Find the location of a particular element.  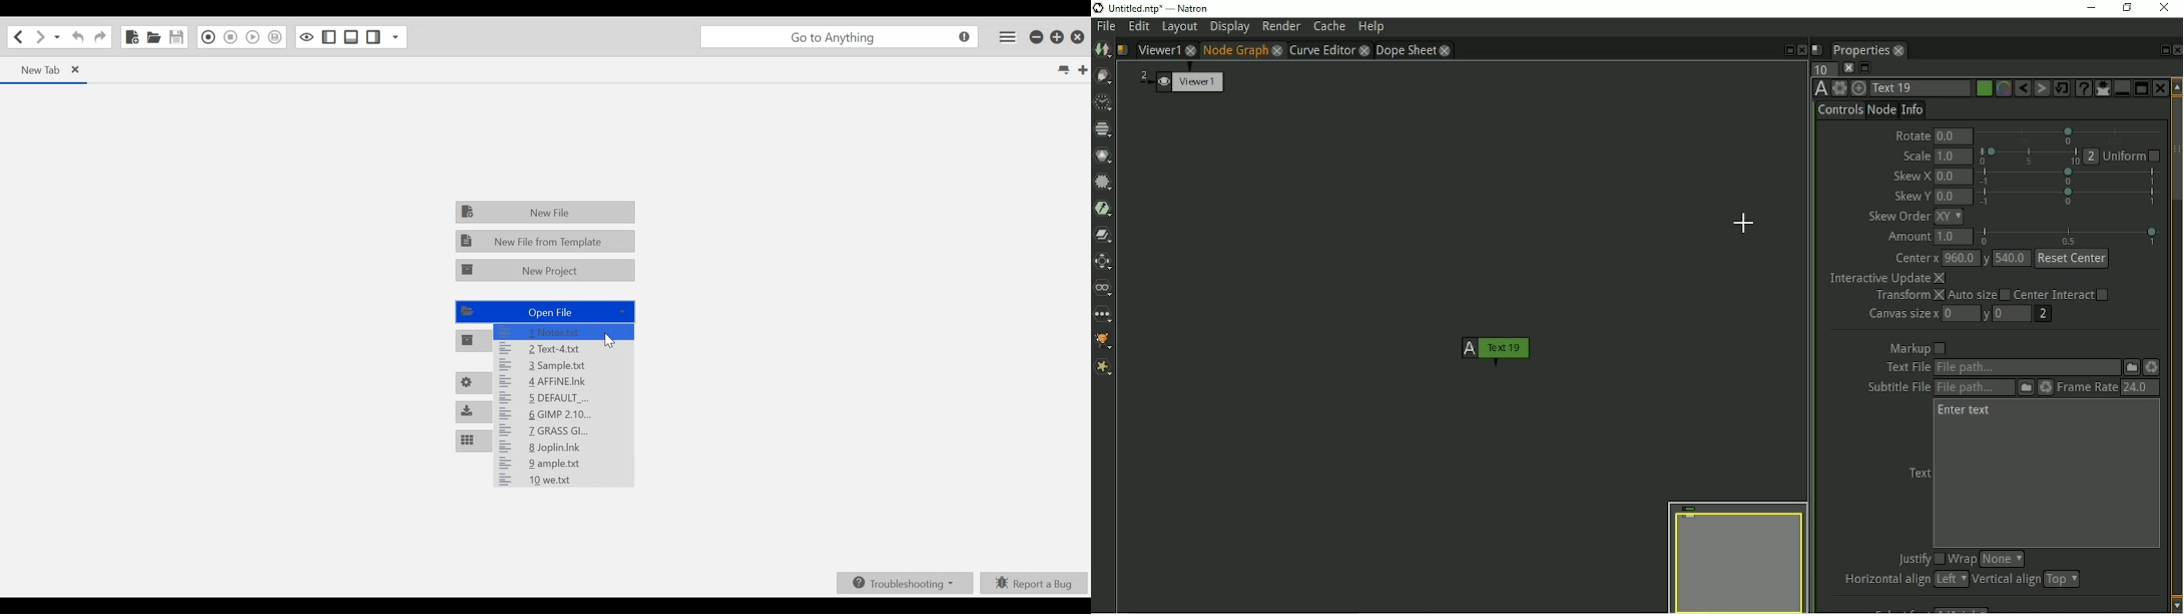

Subtitle File is located at coordinates (1973, 388).